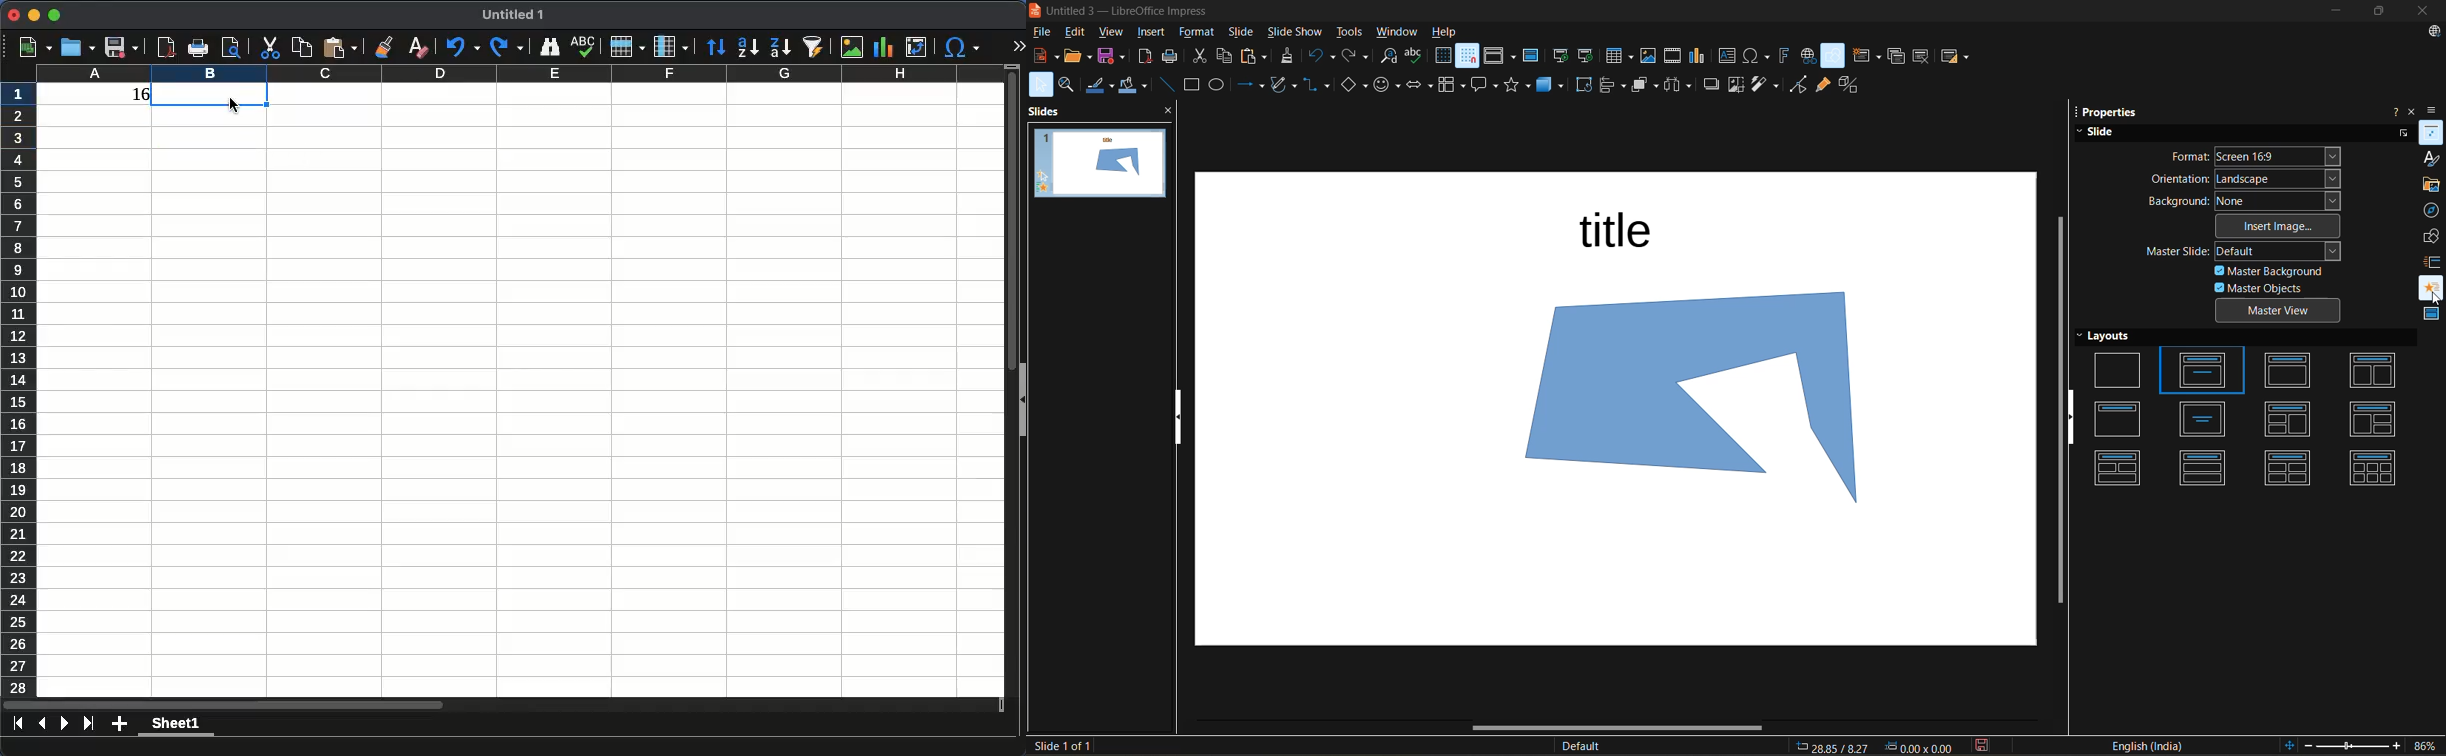 The height and width of the screenshot is (756, 2464). Describe the element at coordinates (1530, 55) in the screenshot. I see `master slide` at that location.